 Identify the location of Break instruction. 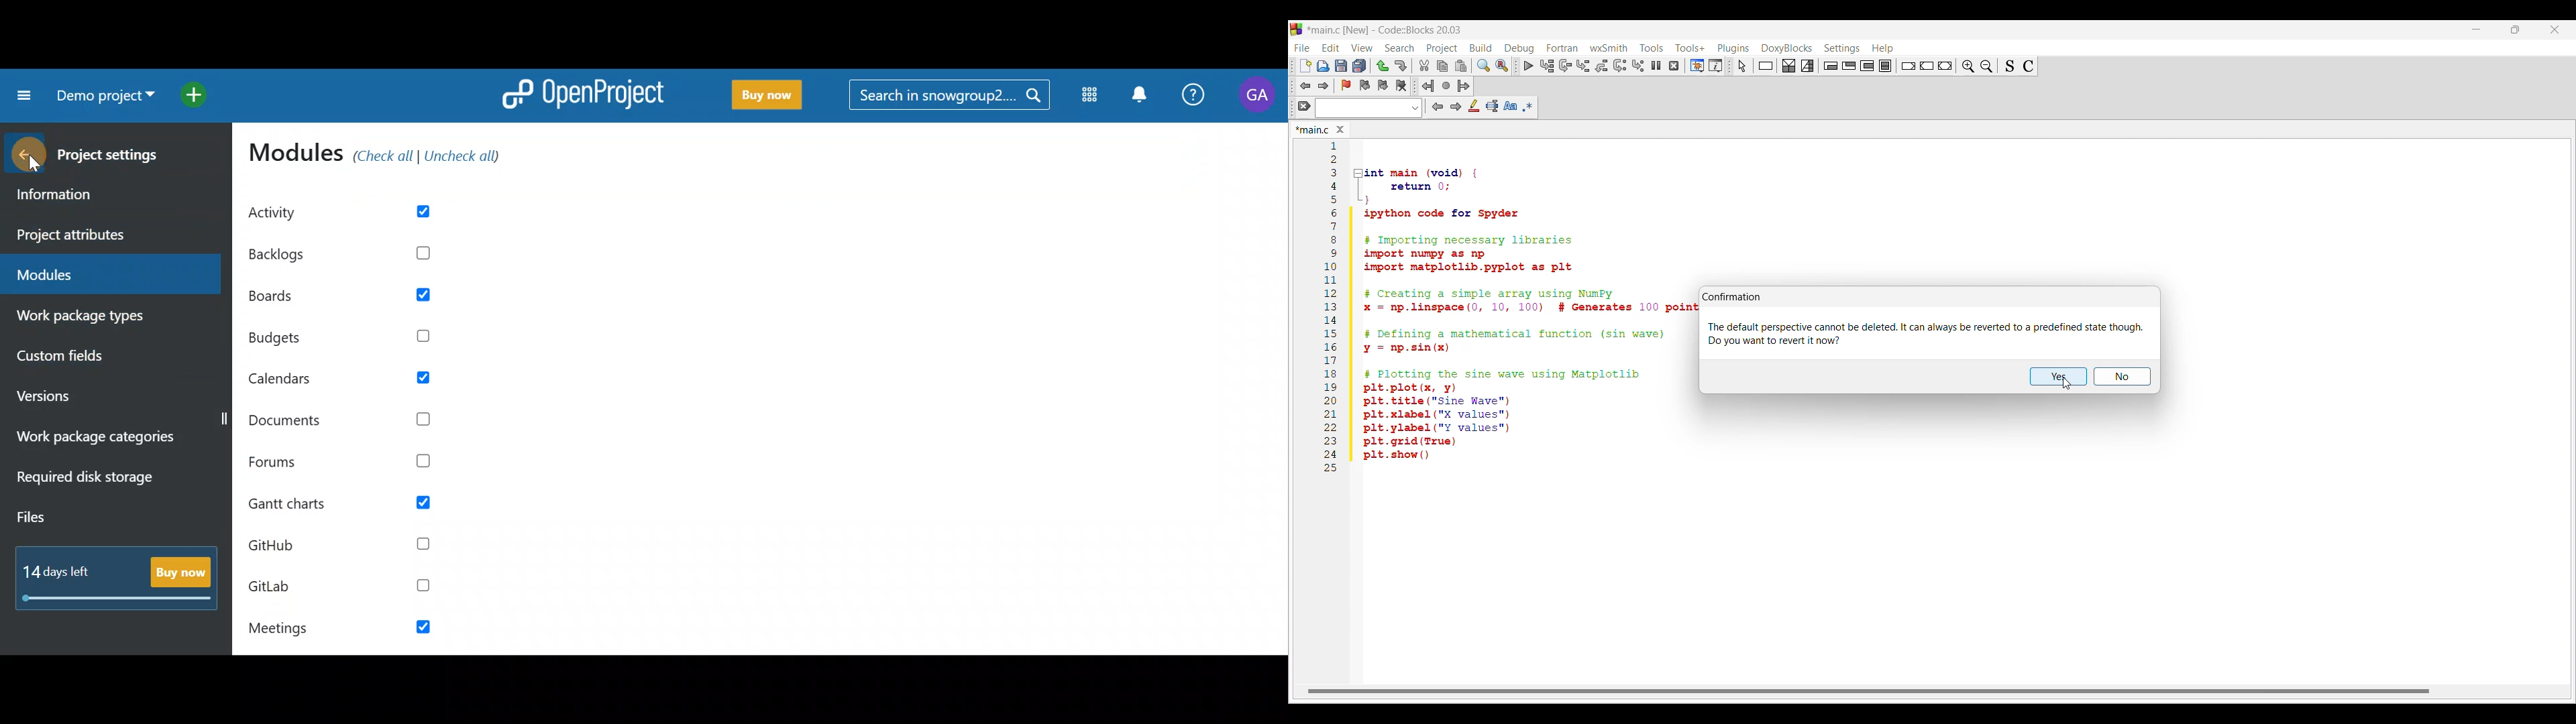
(1909, 66).